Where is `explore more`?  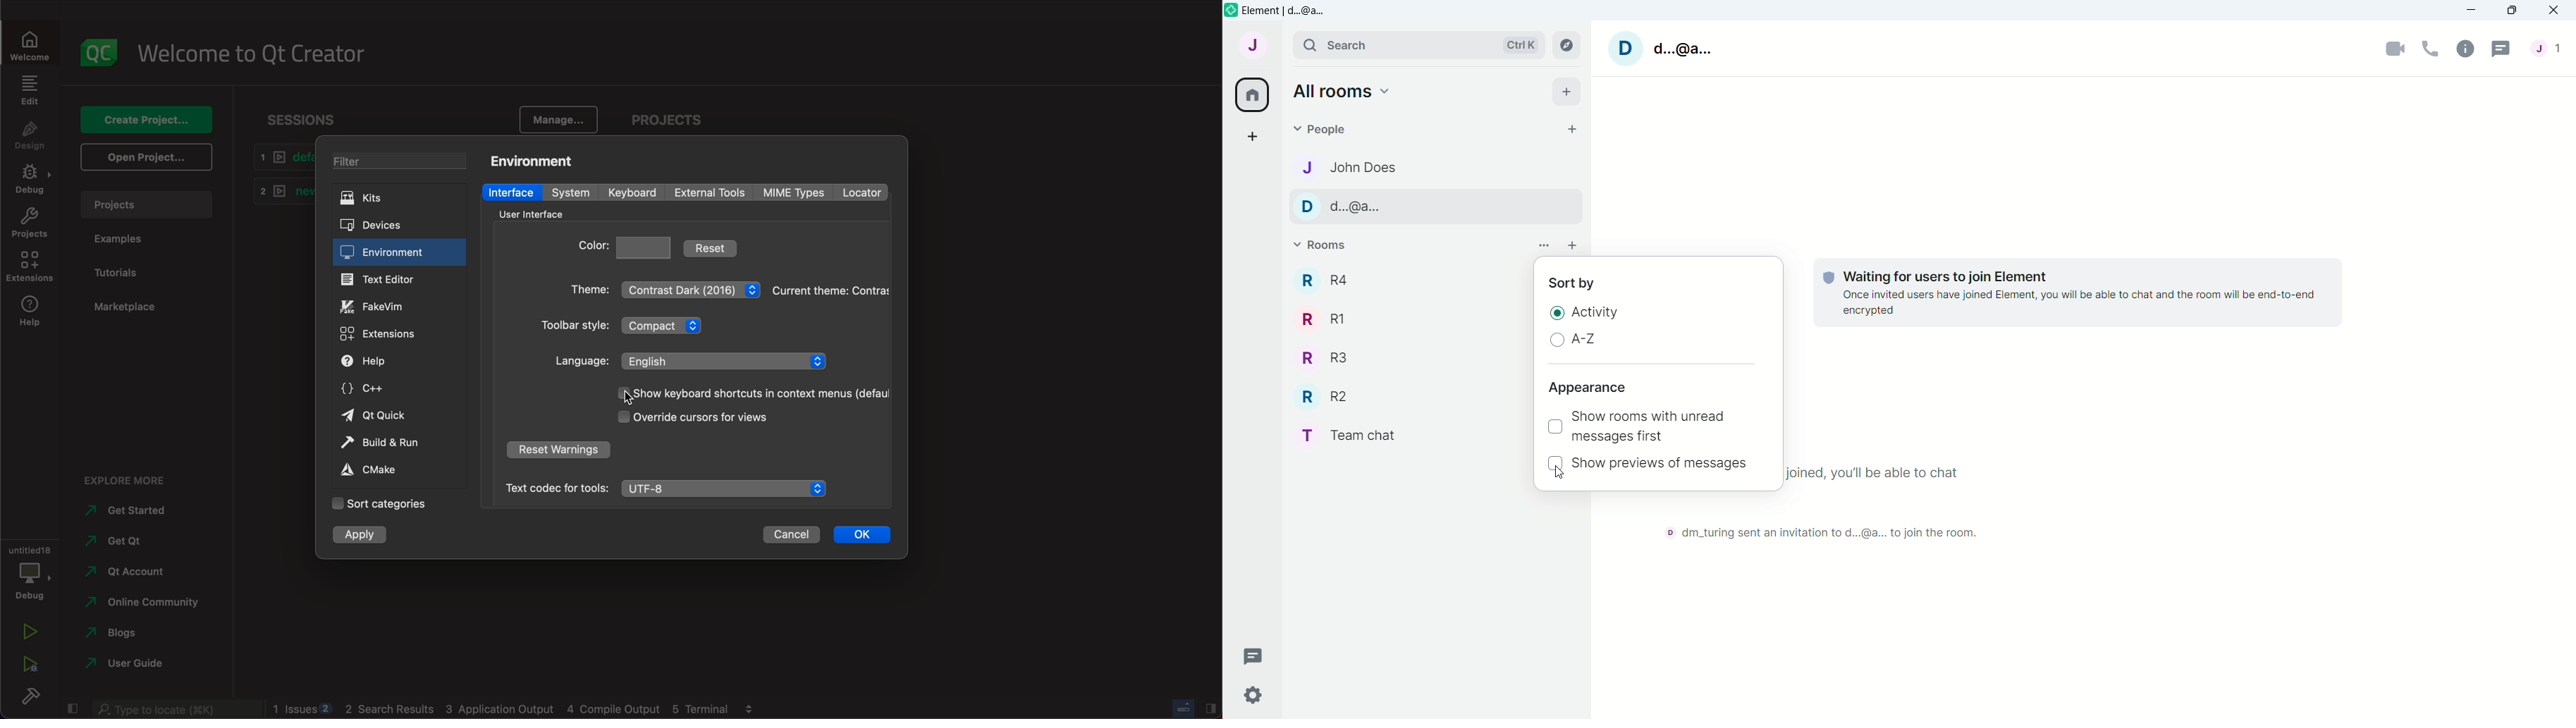
explore more is located at coordinates (123, 477).